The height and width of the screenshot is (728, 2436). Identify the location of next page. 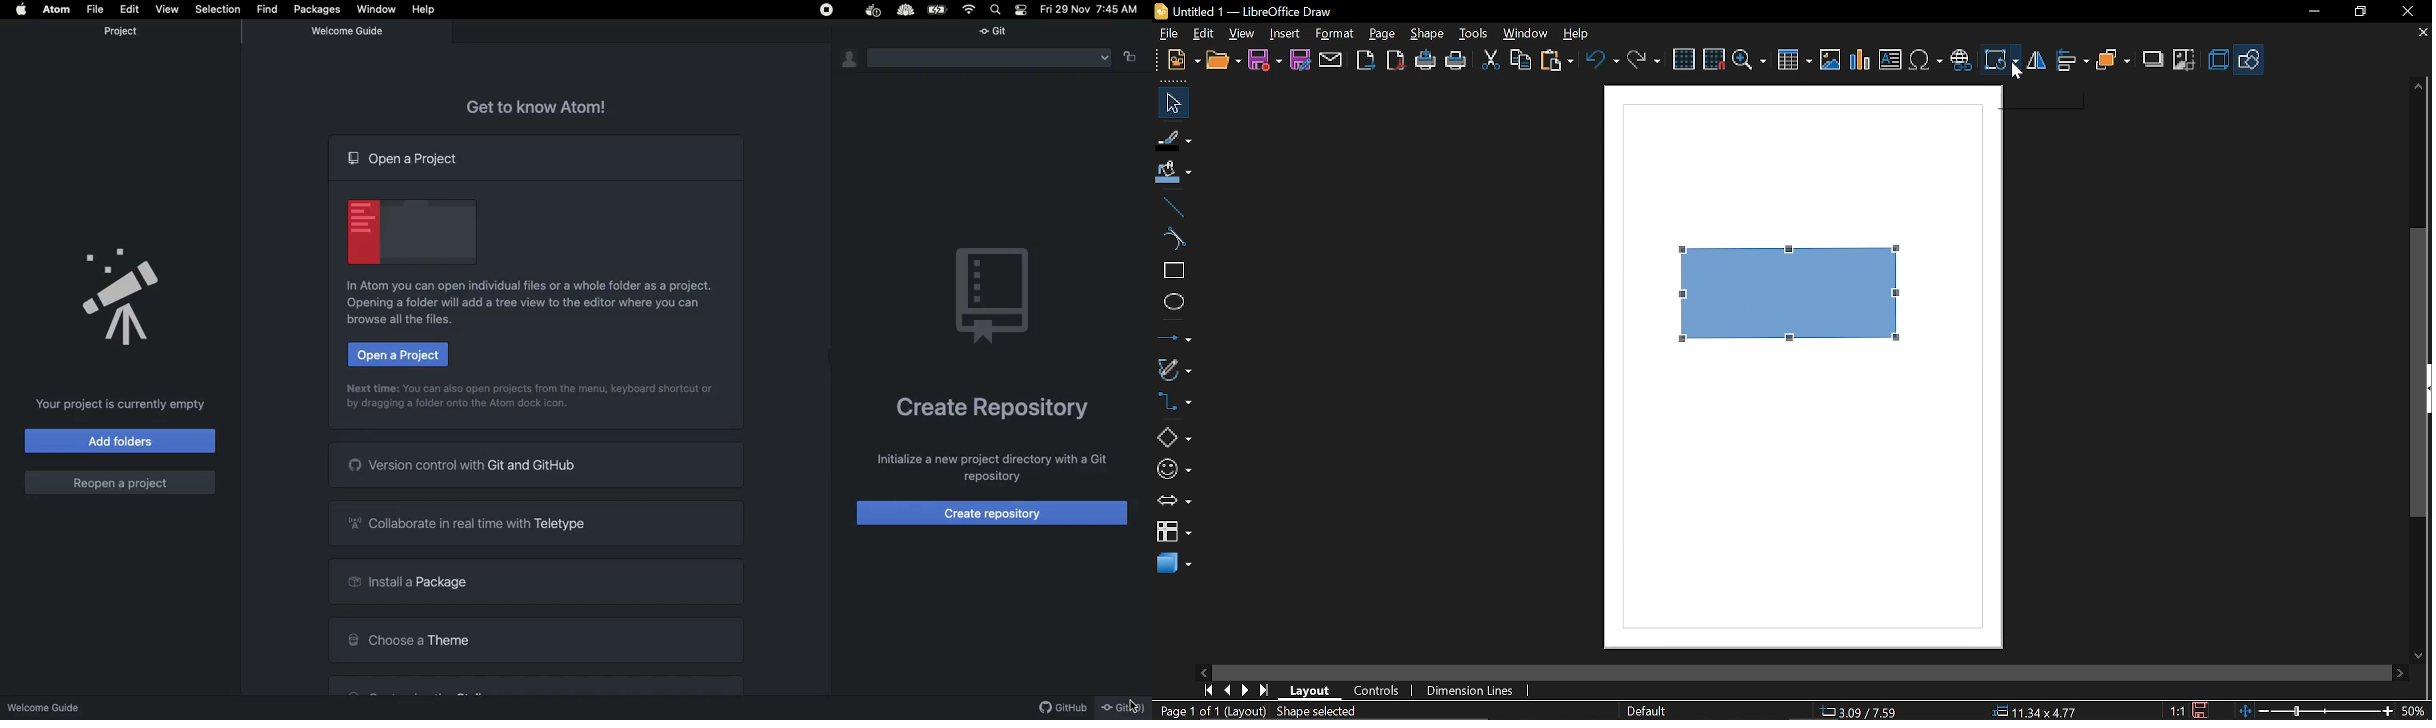
(1246, 691).